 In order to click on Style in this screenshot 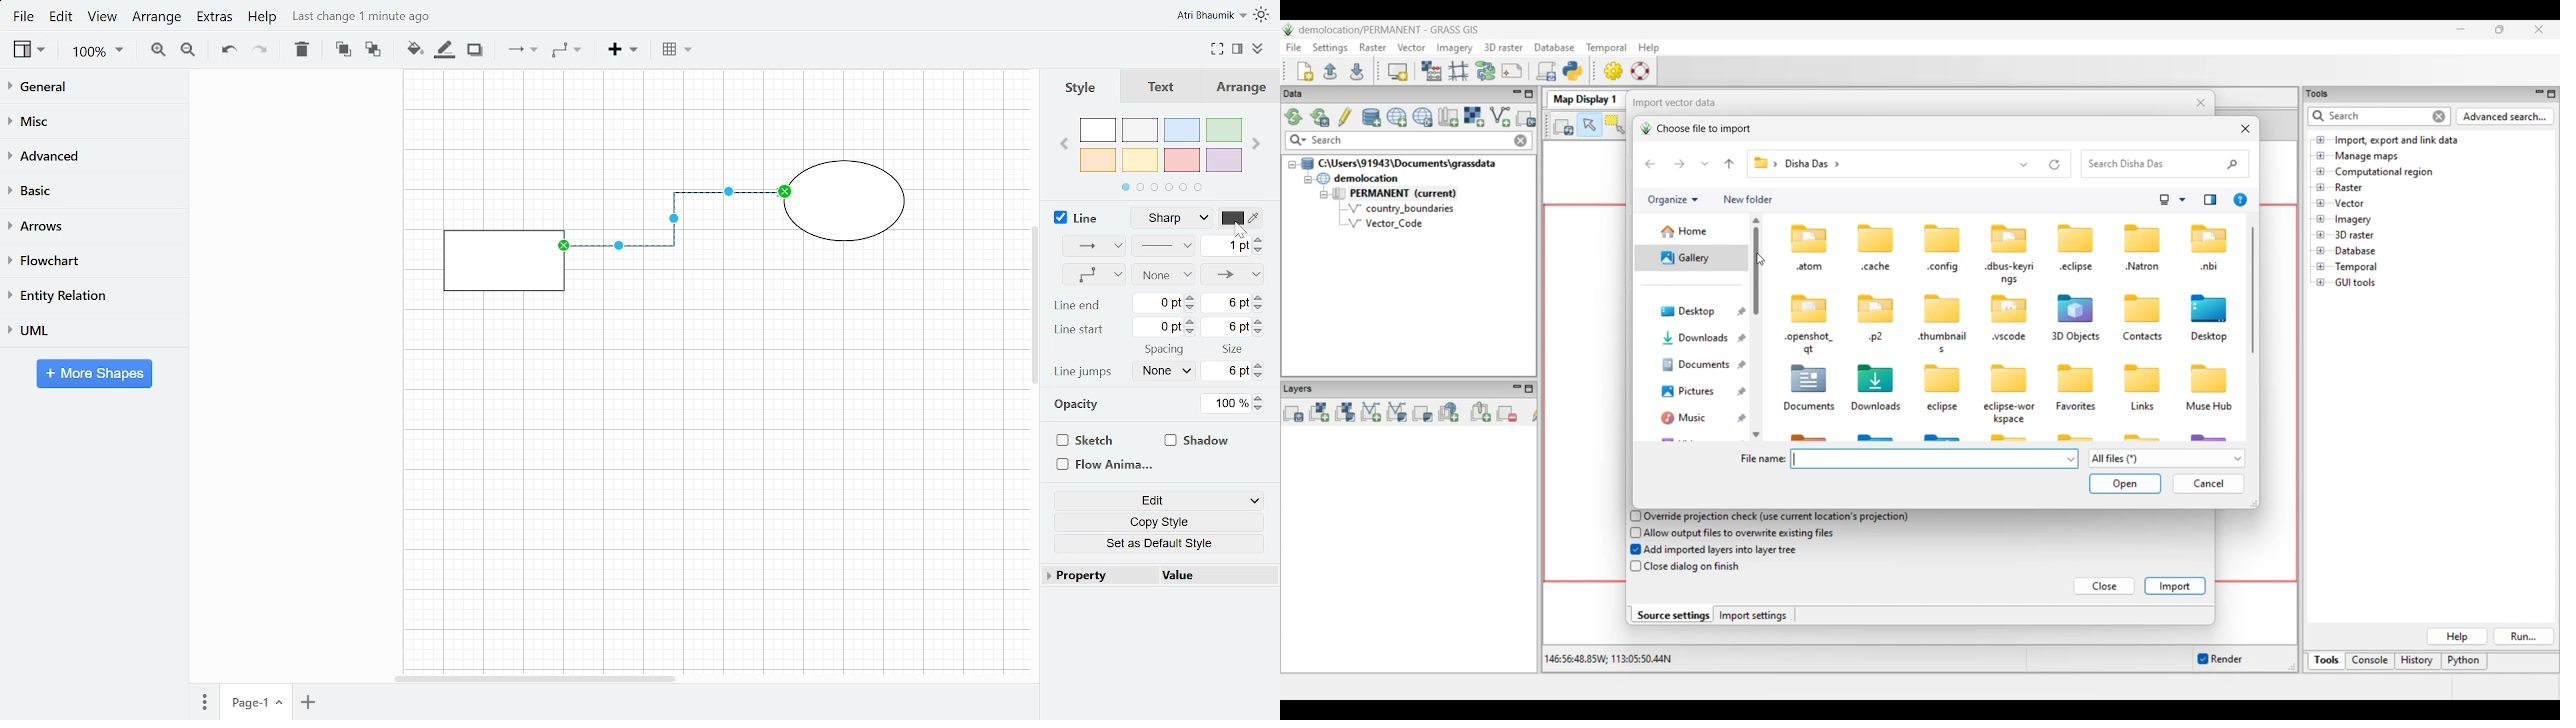, I will do `click(1086, 87)`.